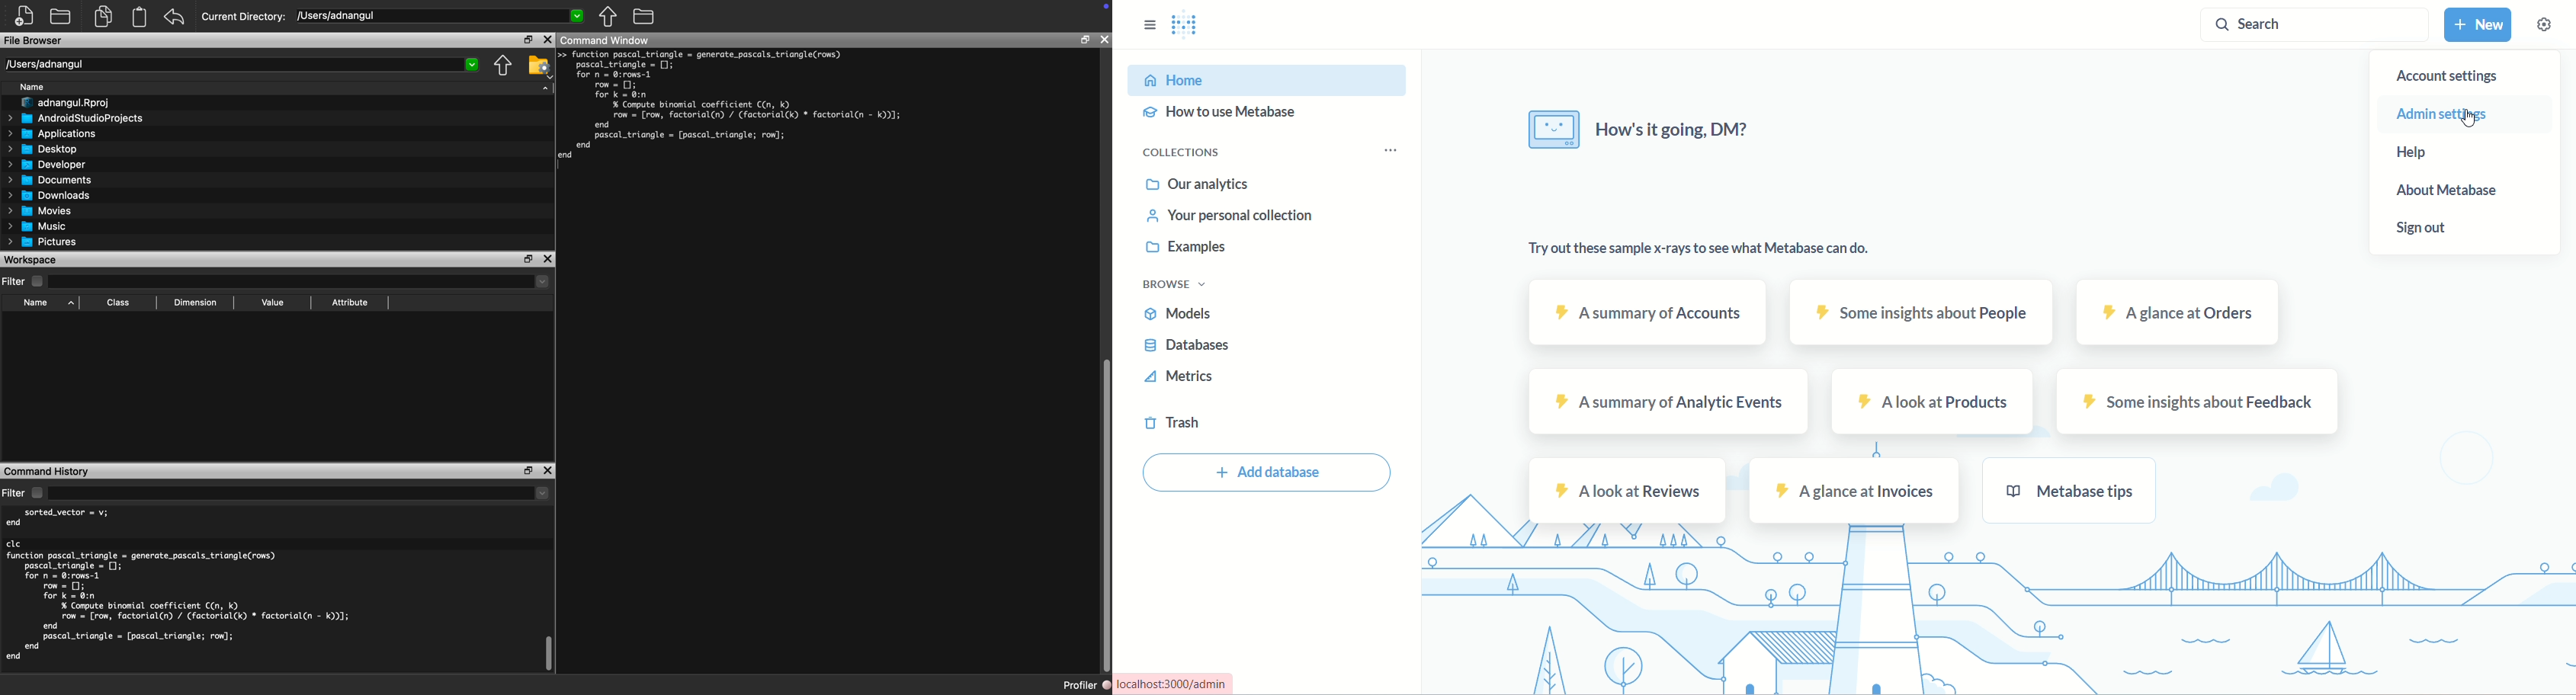 The width and height of the screenshot is (2576, 700). What do you see at coordinates (1215, 117) in the screenshot?
I see `how to use metabase` at bounding box center [1215, 117].